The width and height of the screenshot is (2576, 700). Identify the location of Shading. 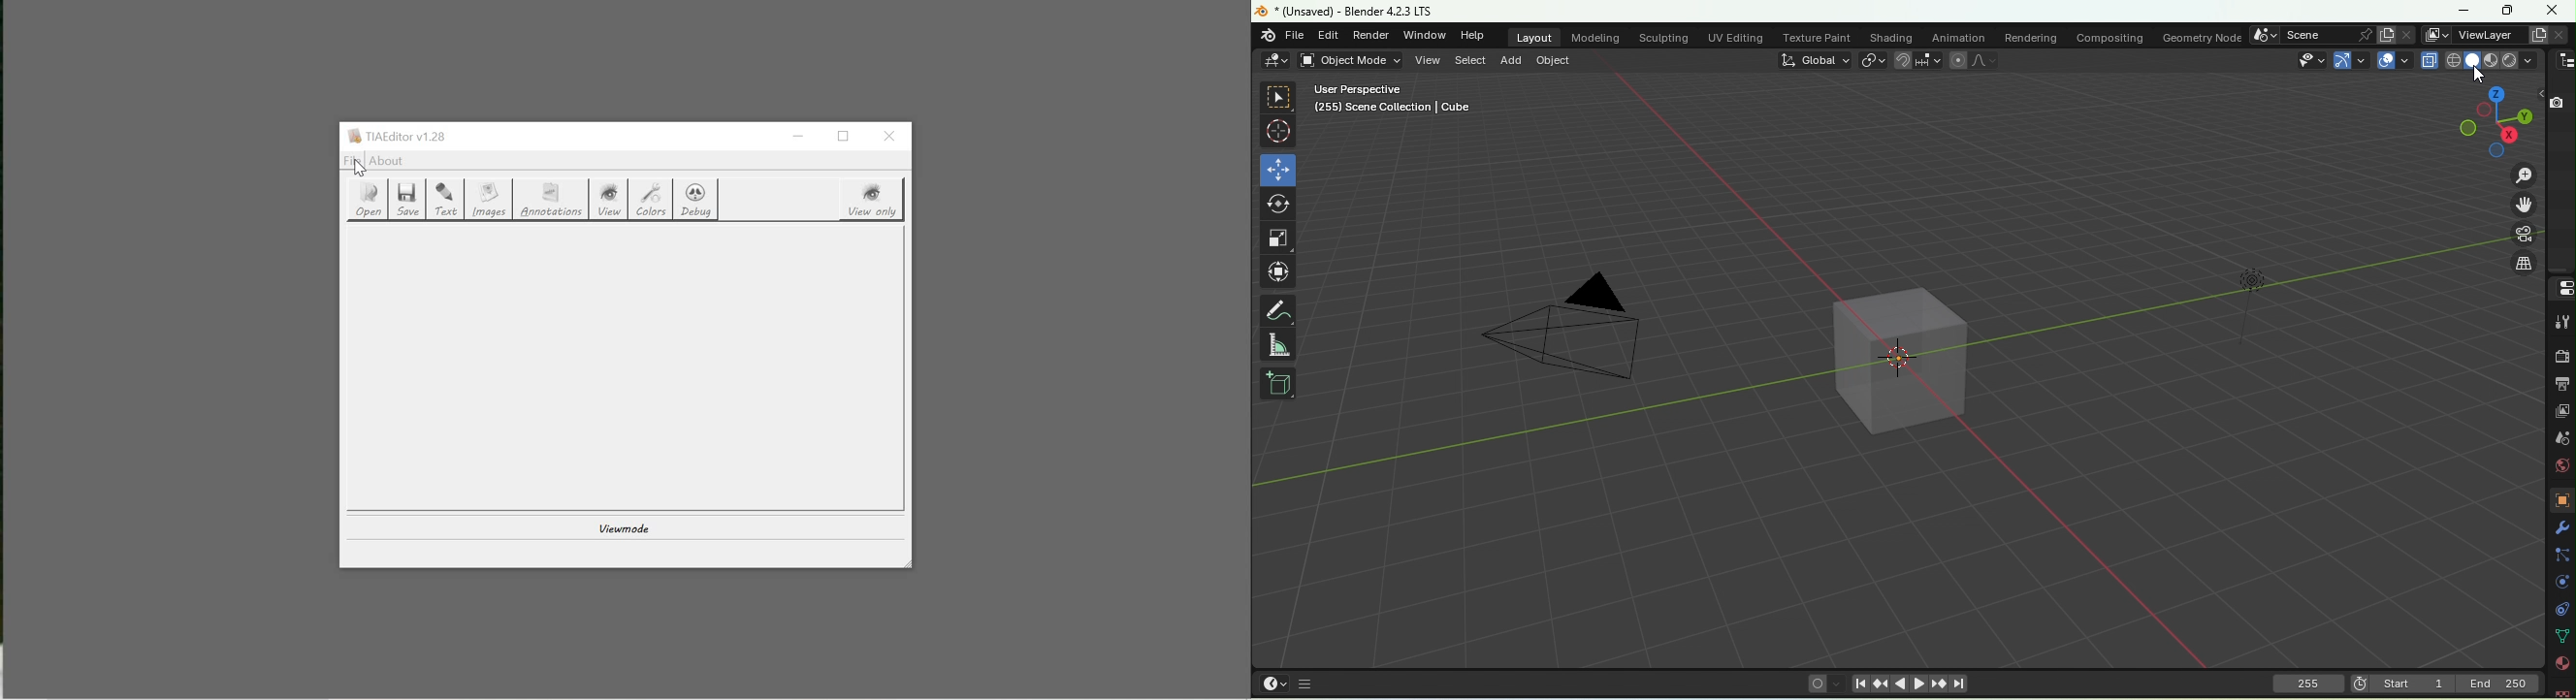
(2528, 60).